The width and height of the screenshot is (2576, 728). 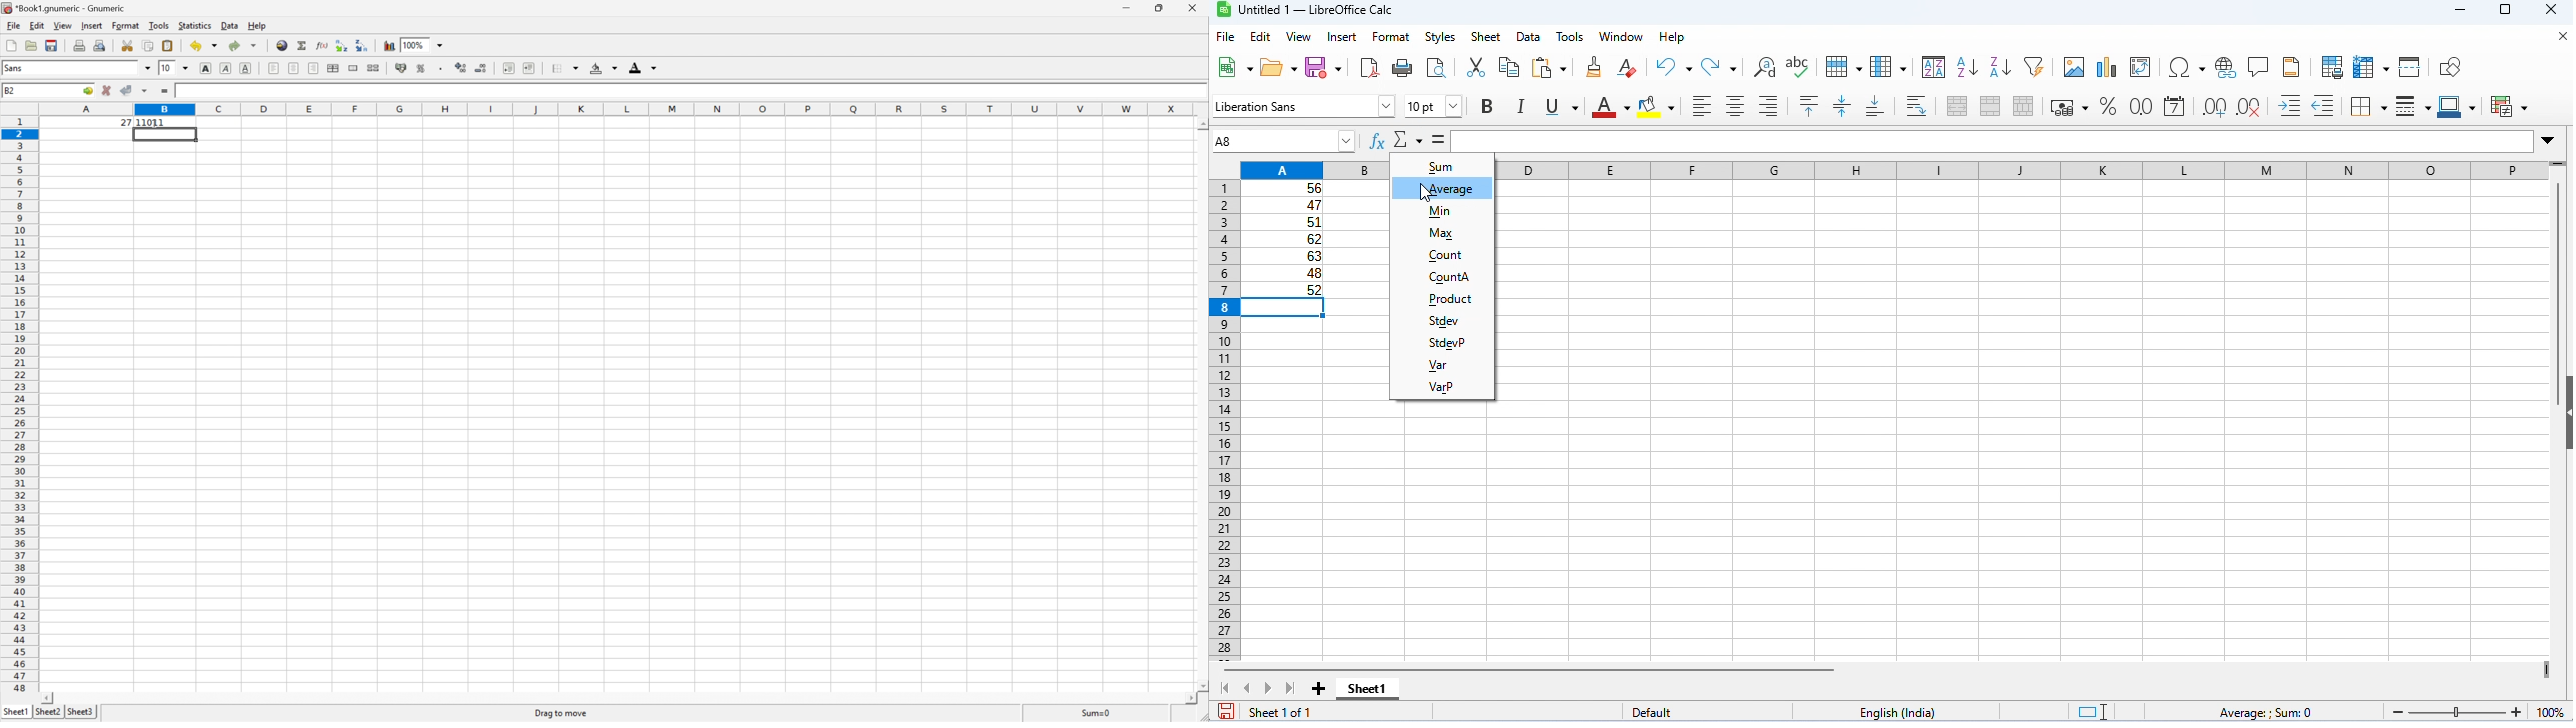 What do you see at coordinates (1441, 235) in the screenshot?
I see `max` at bounding box center [1441, 235].